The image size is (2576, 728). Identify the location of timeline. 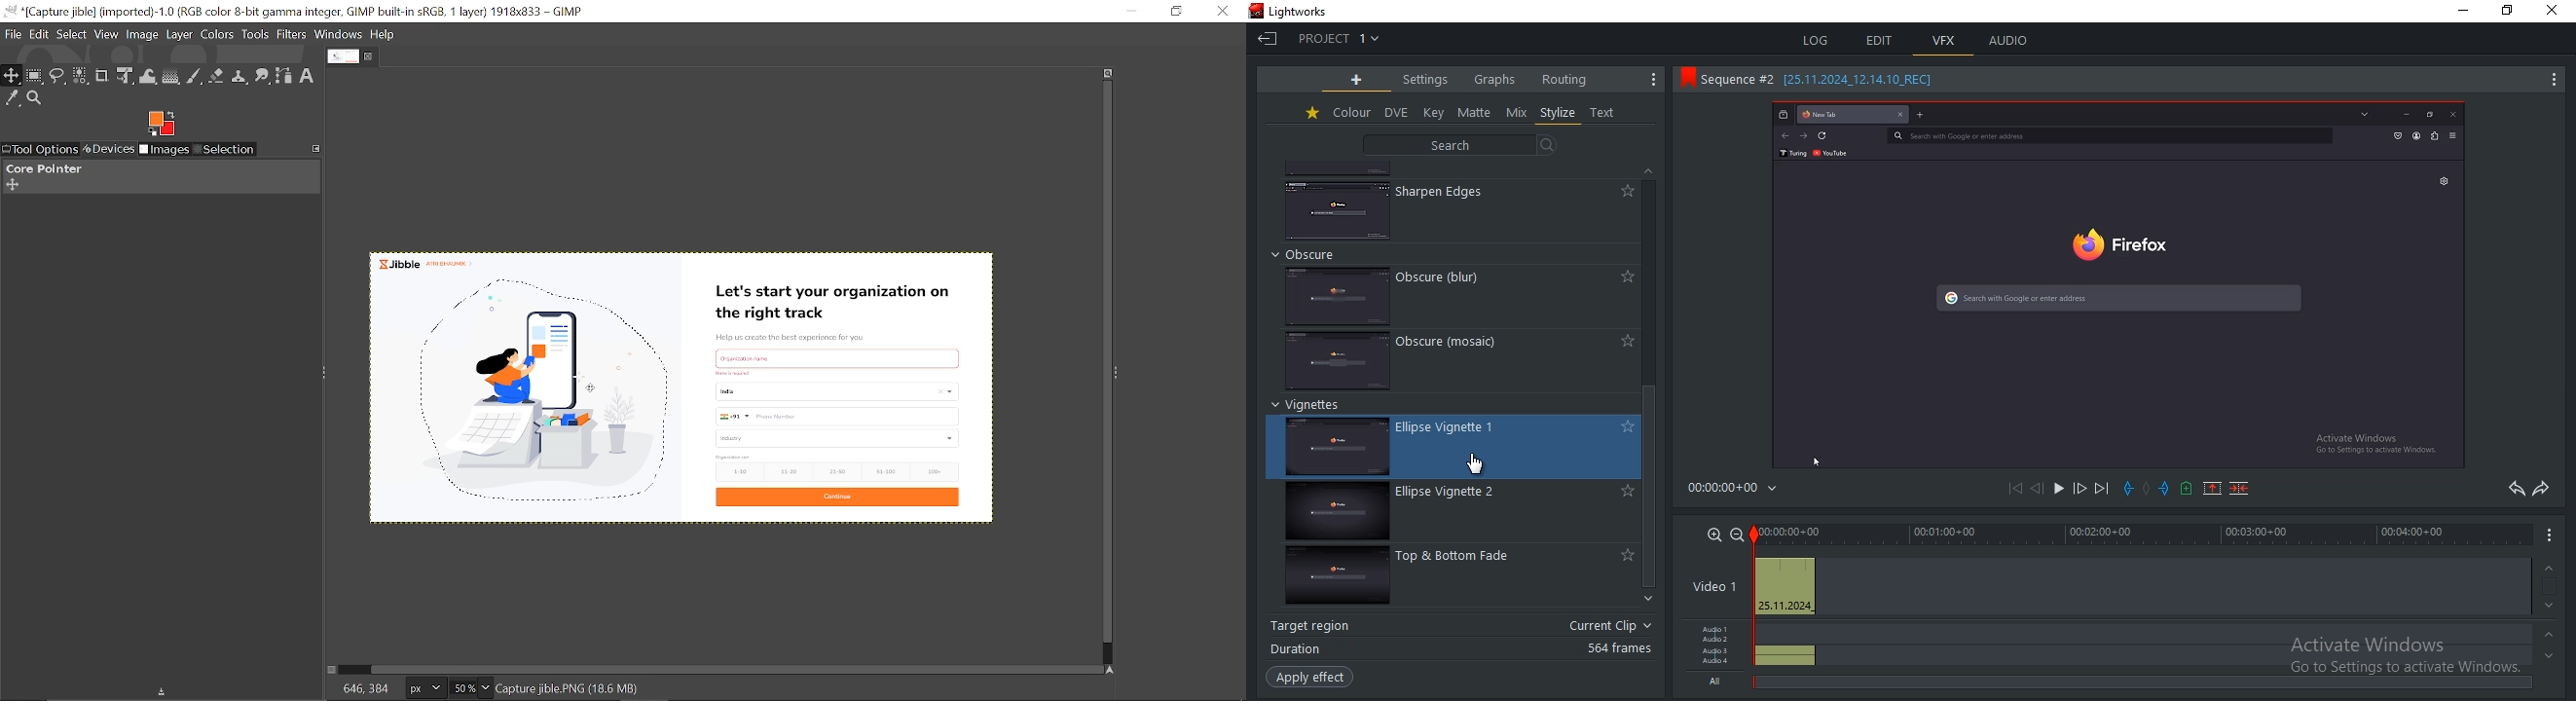
(2143, 534).